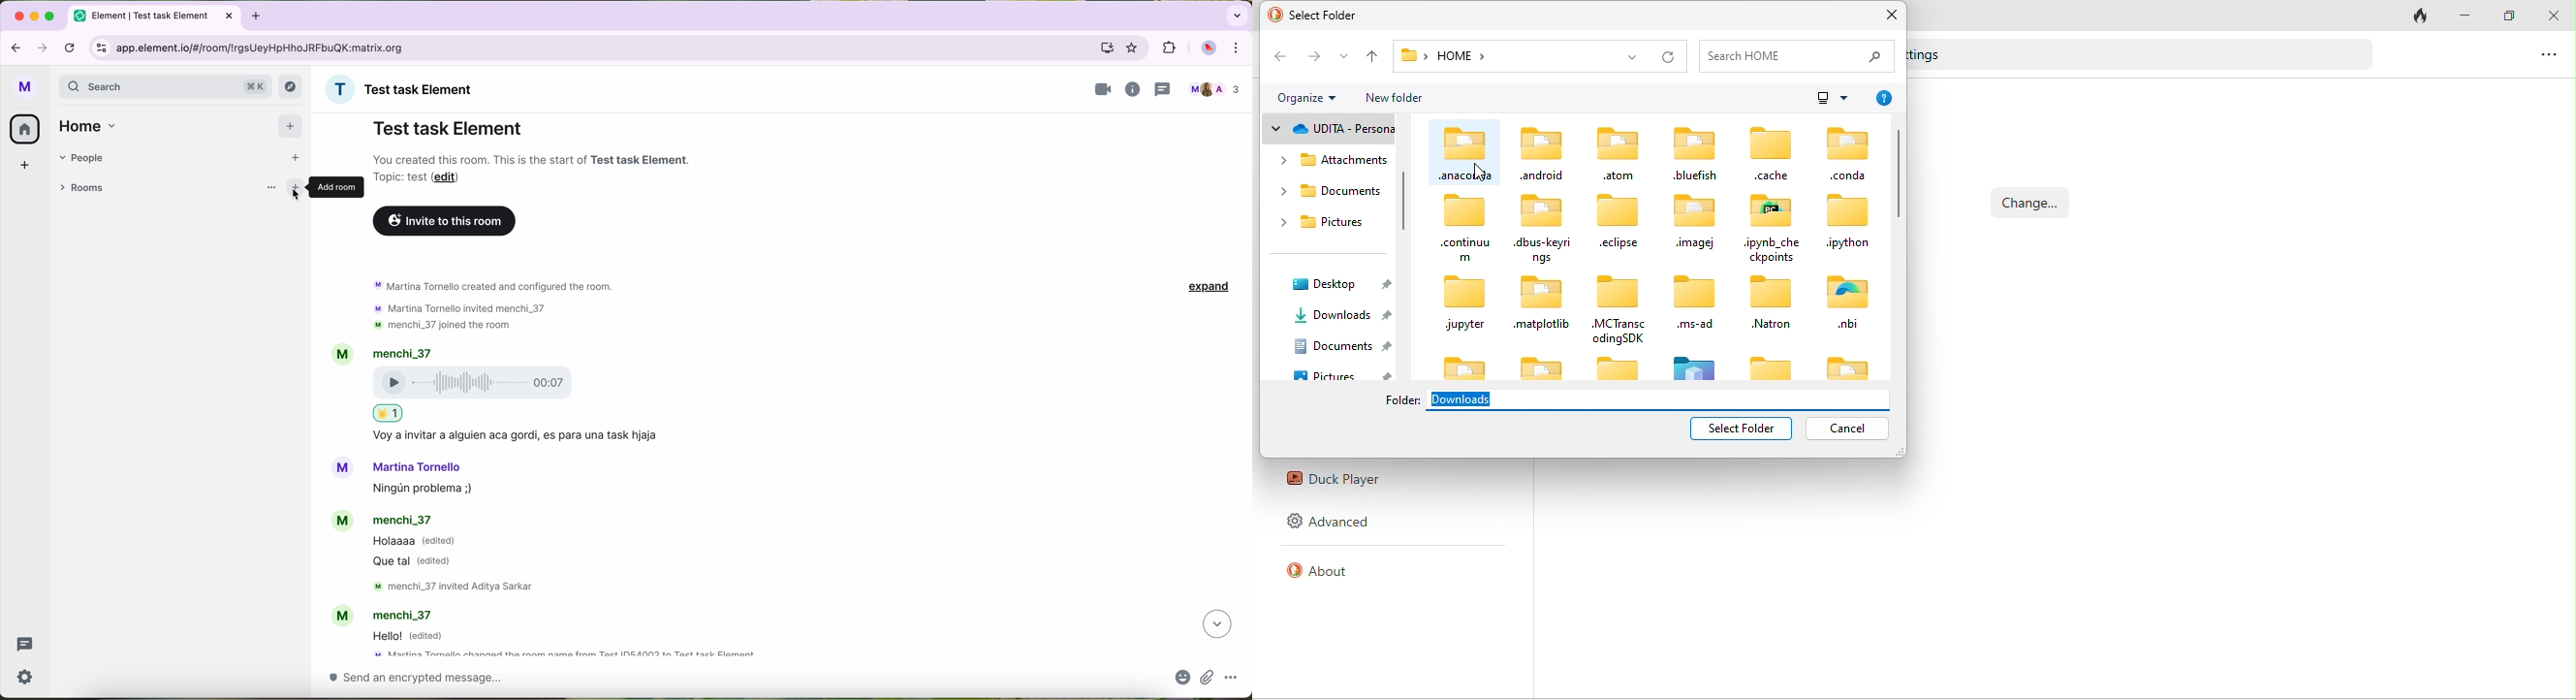  Describe the element at coordinates (322, 188) in the screenshot. I see `add room button` at that location.